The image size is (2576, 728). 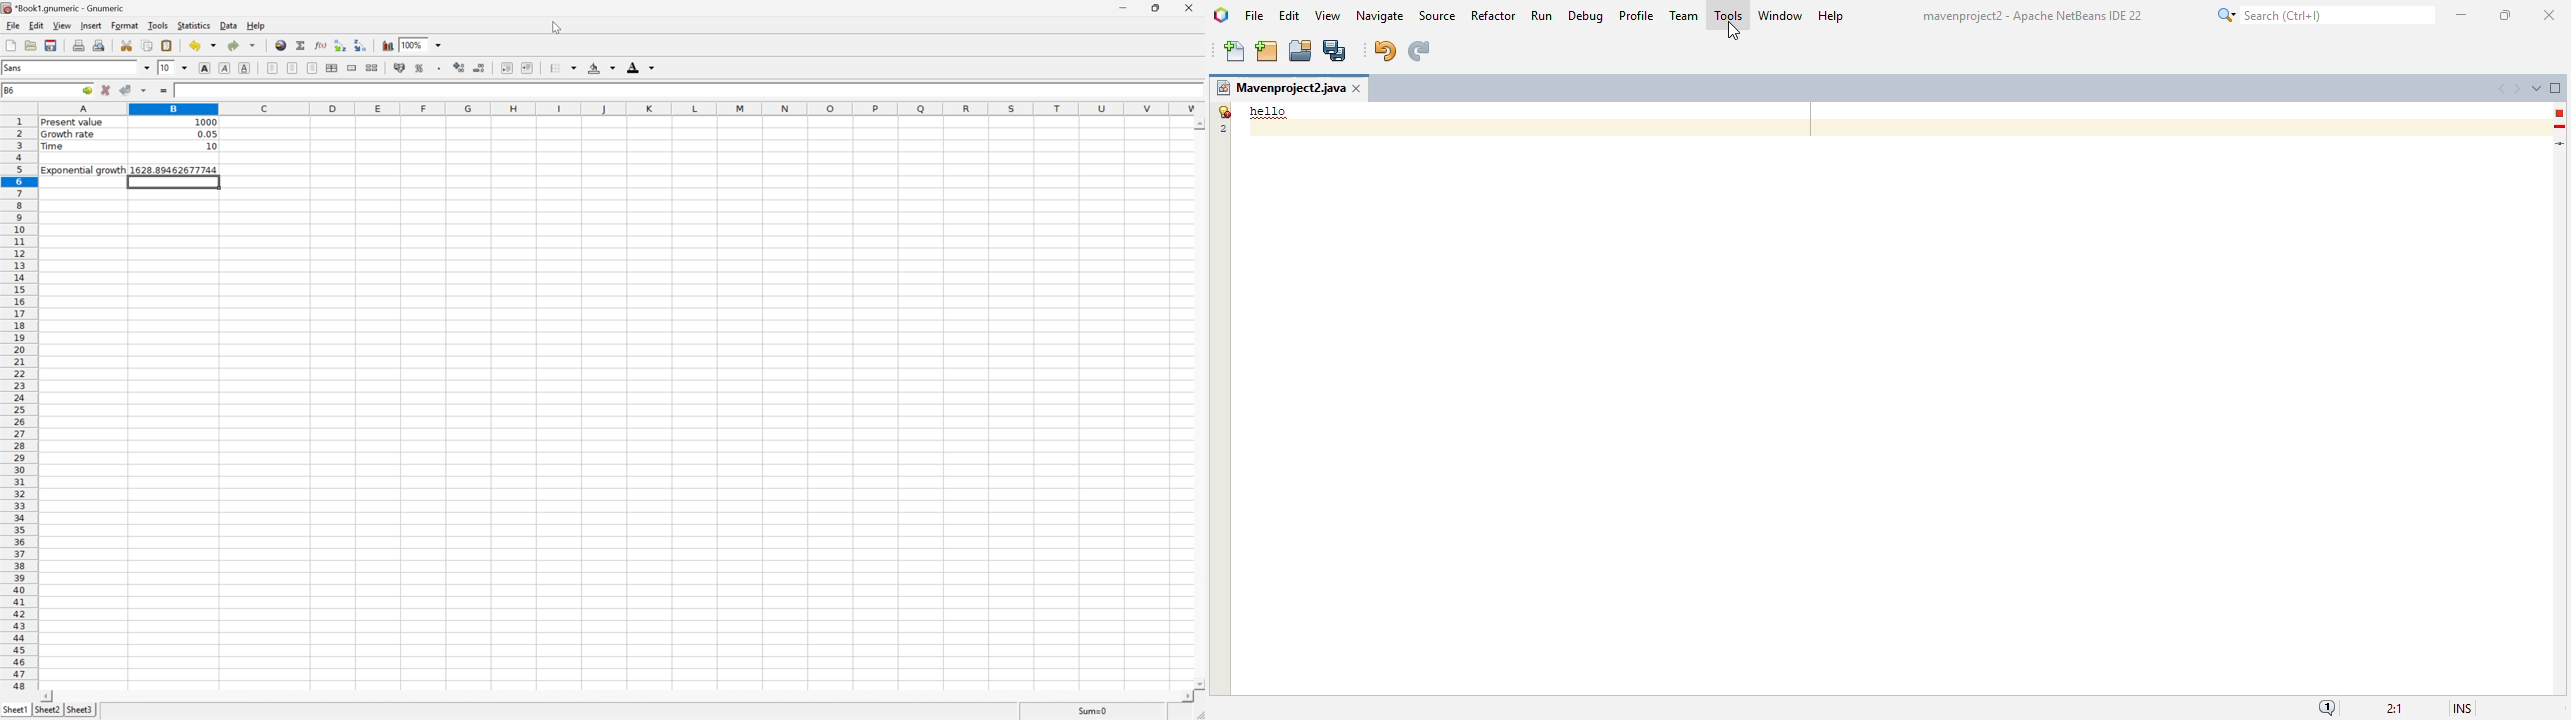 What do you see at coordinates (52, 43) in the screenshot?
I see `Save current workbook` at bounding box center [52, 43].